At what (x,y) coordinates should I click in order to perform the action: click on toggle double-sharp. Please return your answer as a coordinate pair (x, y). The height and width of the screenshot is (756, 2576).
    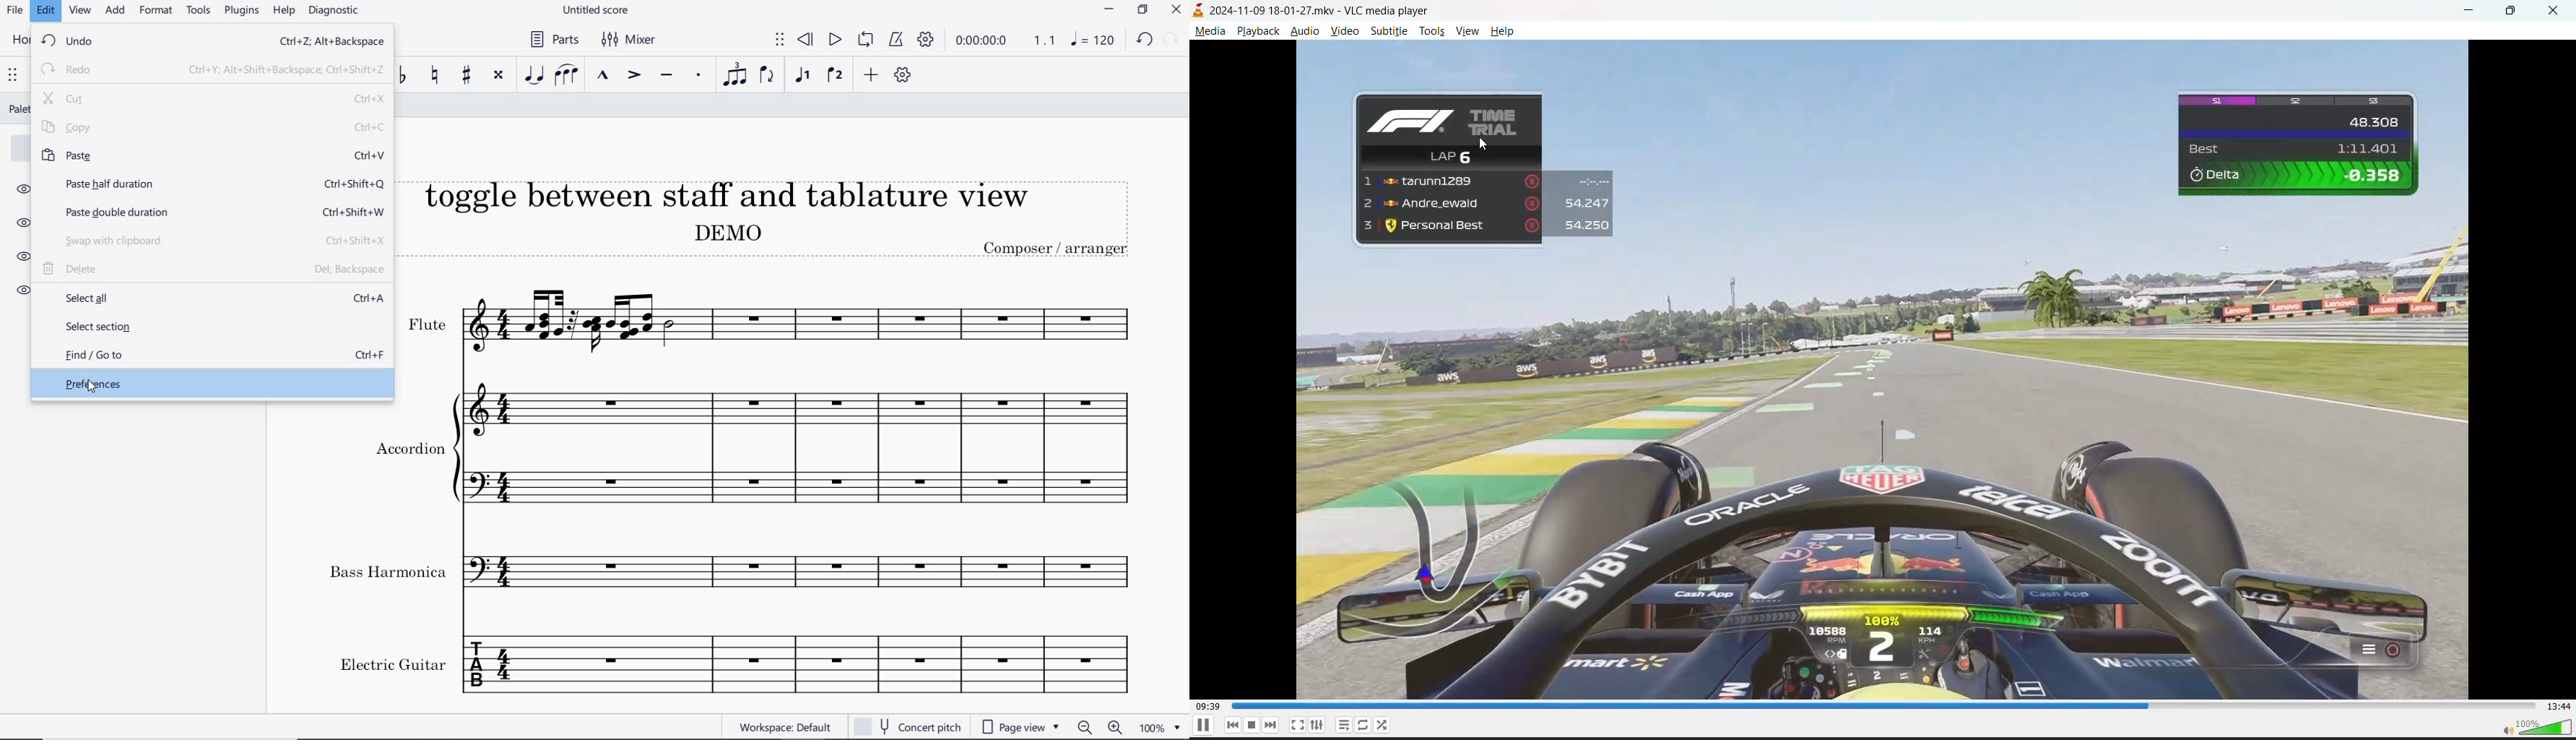
    Looking at the image, I should click on (499, 76).